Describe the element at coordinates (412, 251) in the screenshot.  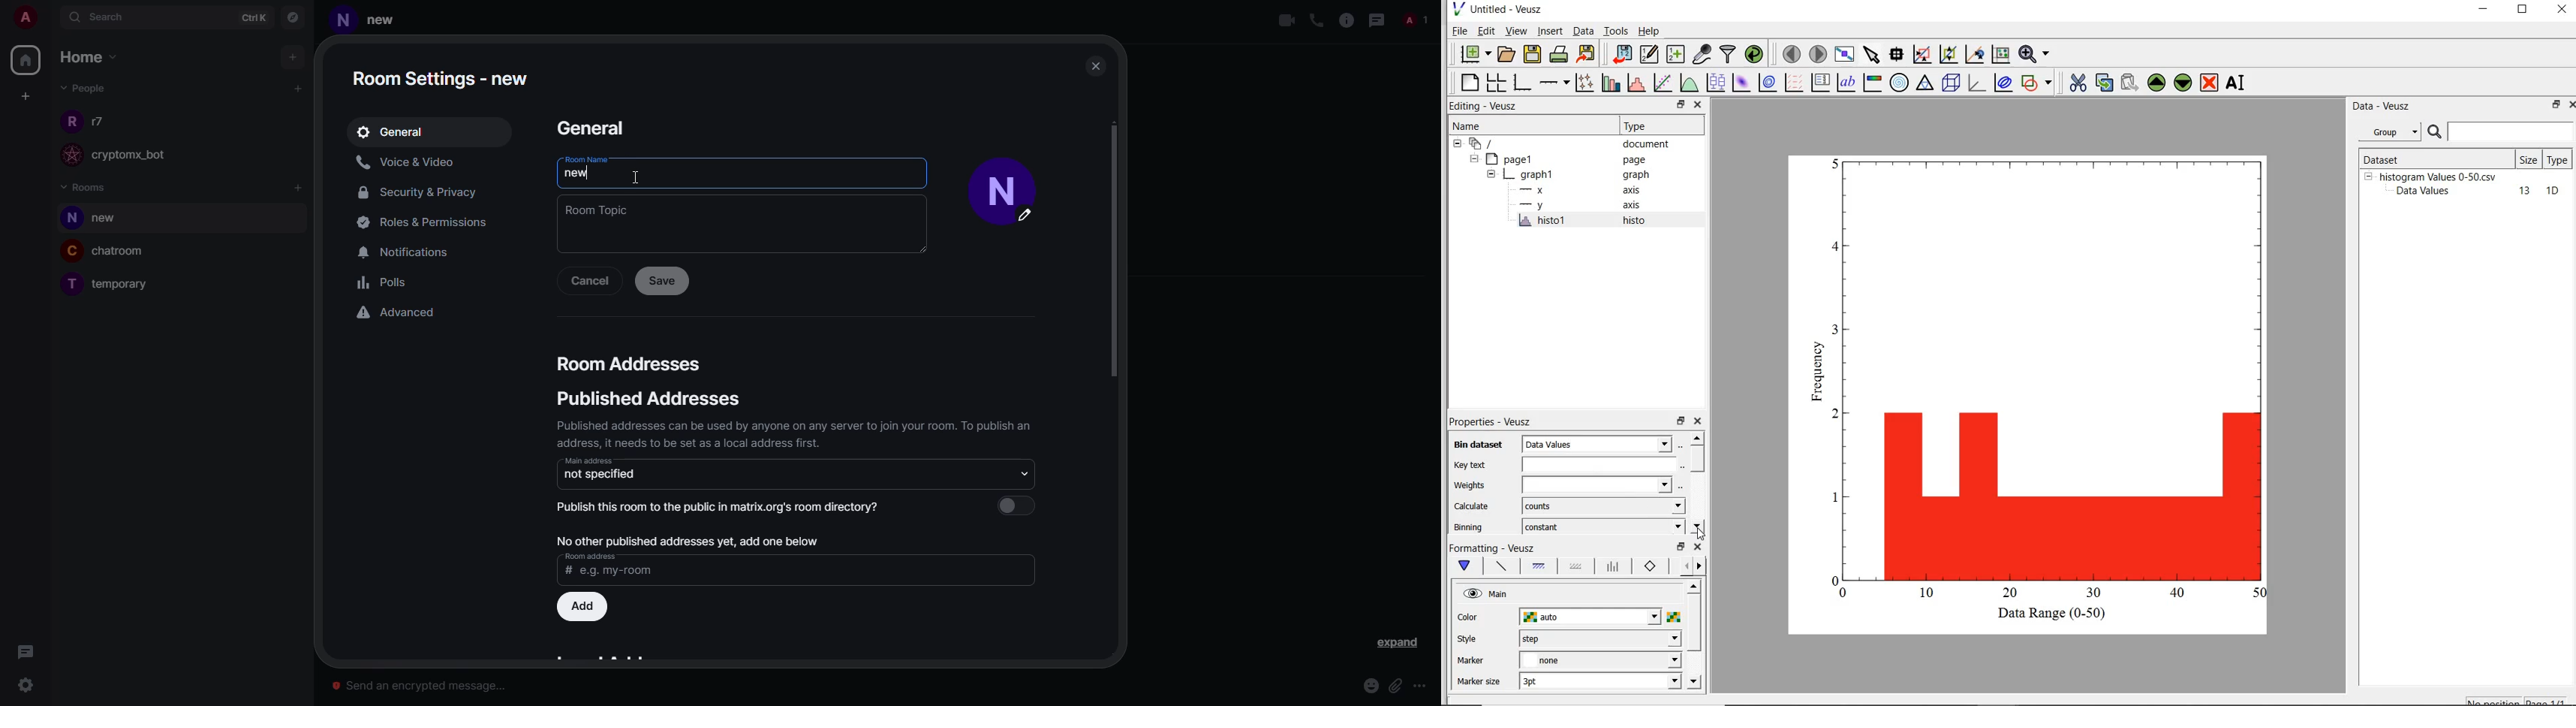
I see `notifications` at that location.